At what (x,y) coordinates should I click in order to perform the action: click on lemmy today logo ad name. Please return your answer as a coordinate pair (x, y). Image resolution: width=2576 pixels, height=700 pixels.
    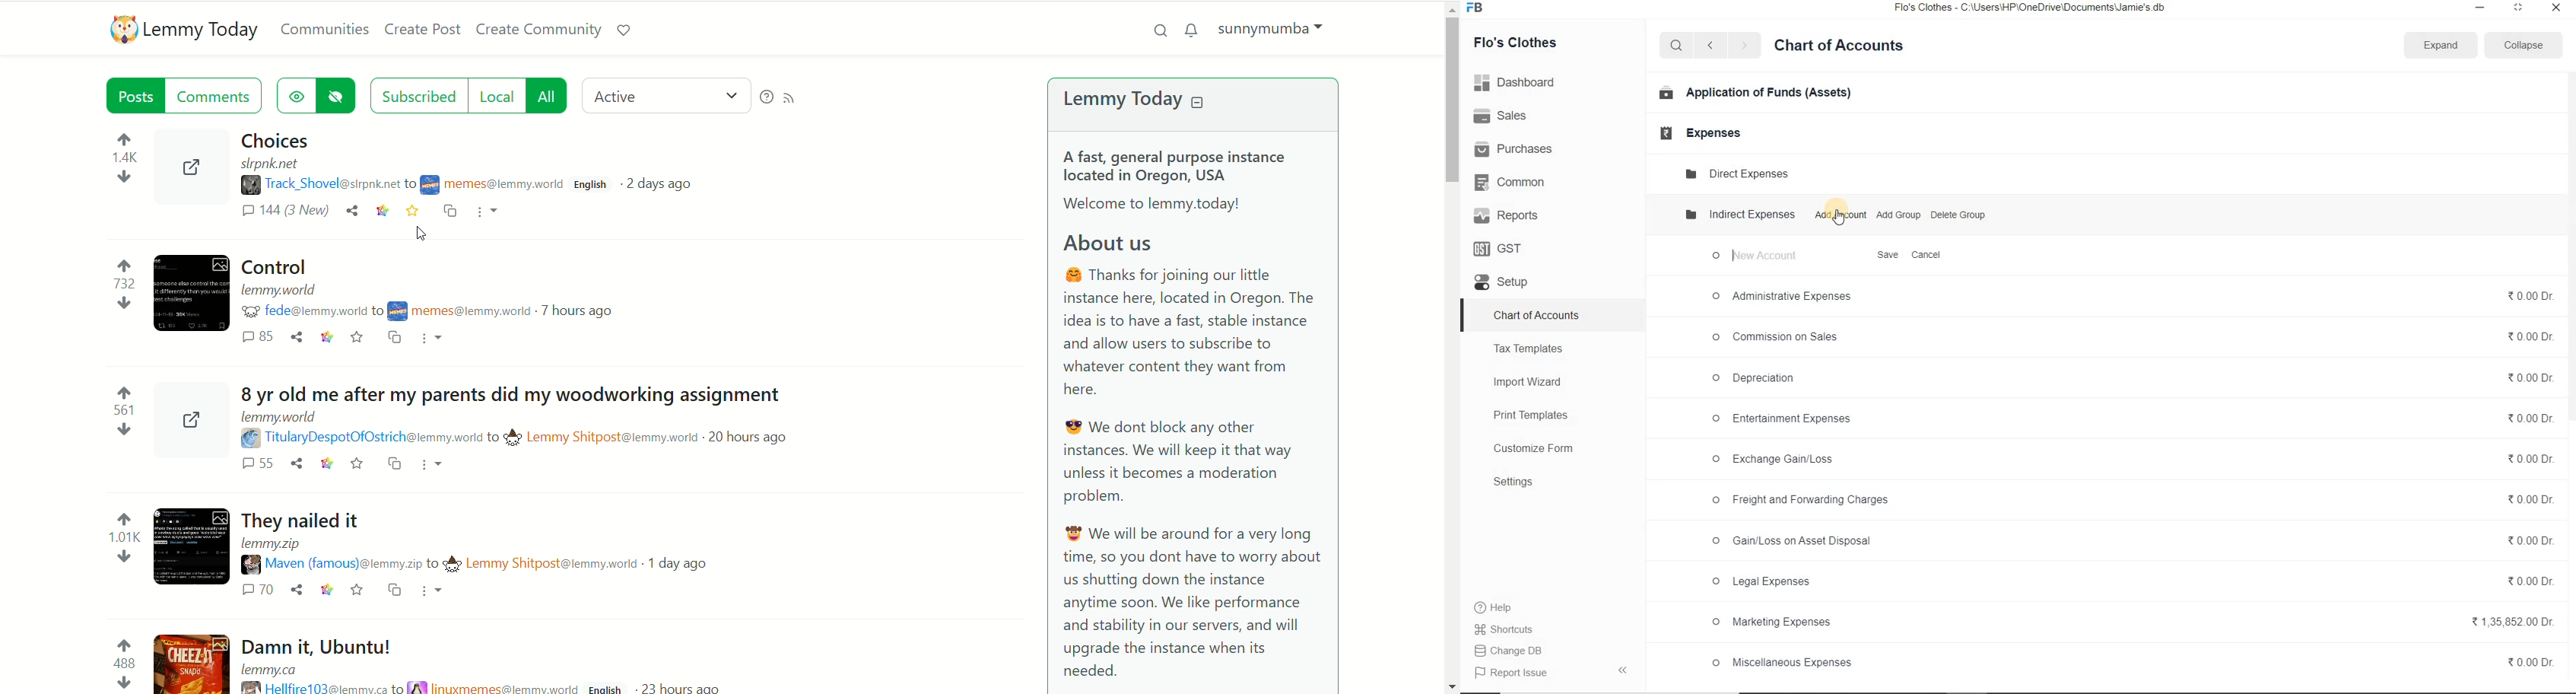
    Looking at the image, I should click on (185, 30).